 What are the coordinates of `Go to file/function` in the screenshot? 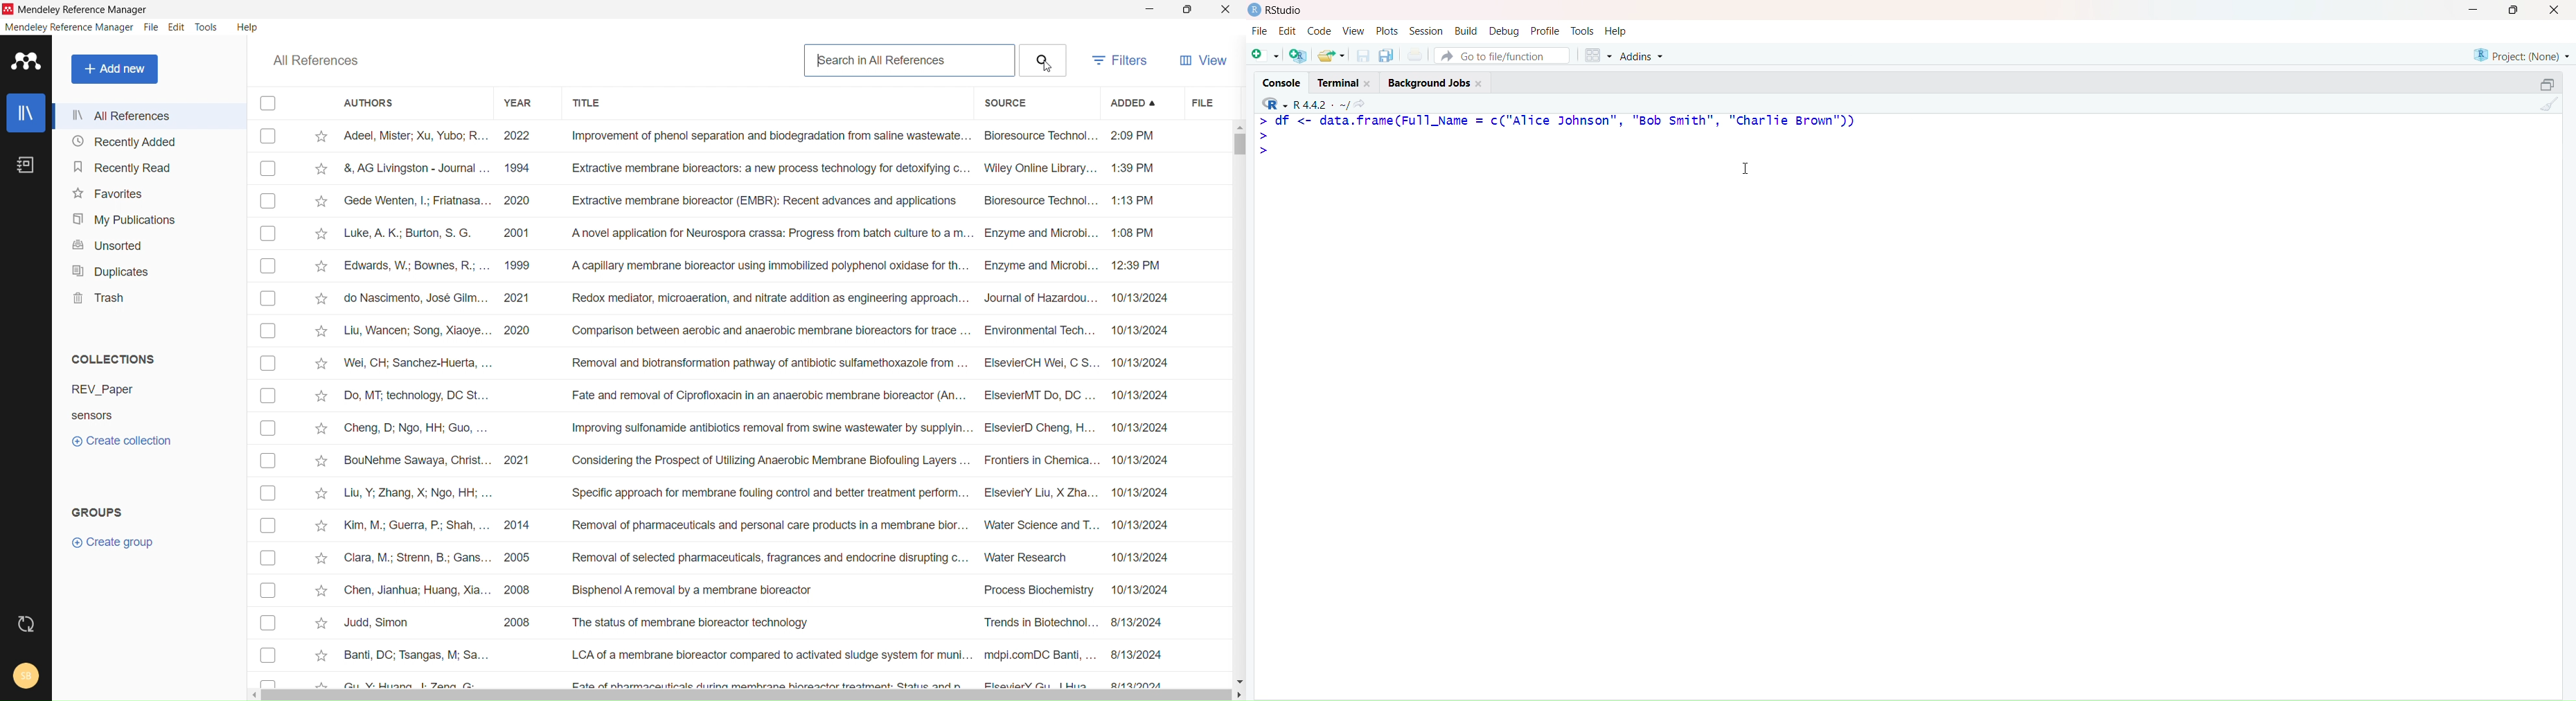 It's located at (1502, 55).